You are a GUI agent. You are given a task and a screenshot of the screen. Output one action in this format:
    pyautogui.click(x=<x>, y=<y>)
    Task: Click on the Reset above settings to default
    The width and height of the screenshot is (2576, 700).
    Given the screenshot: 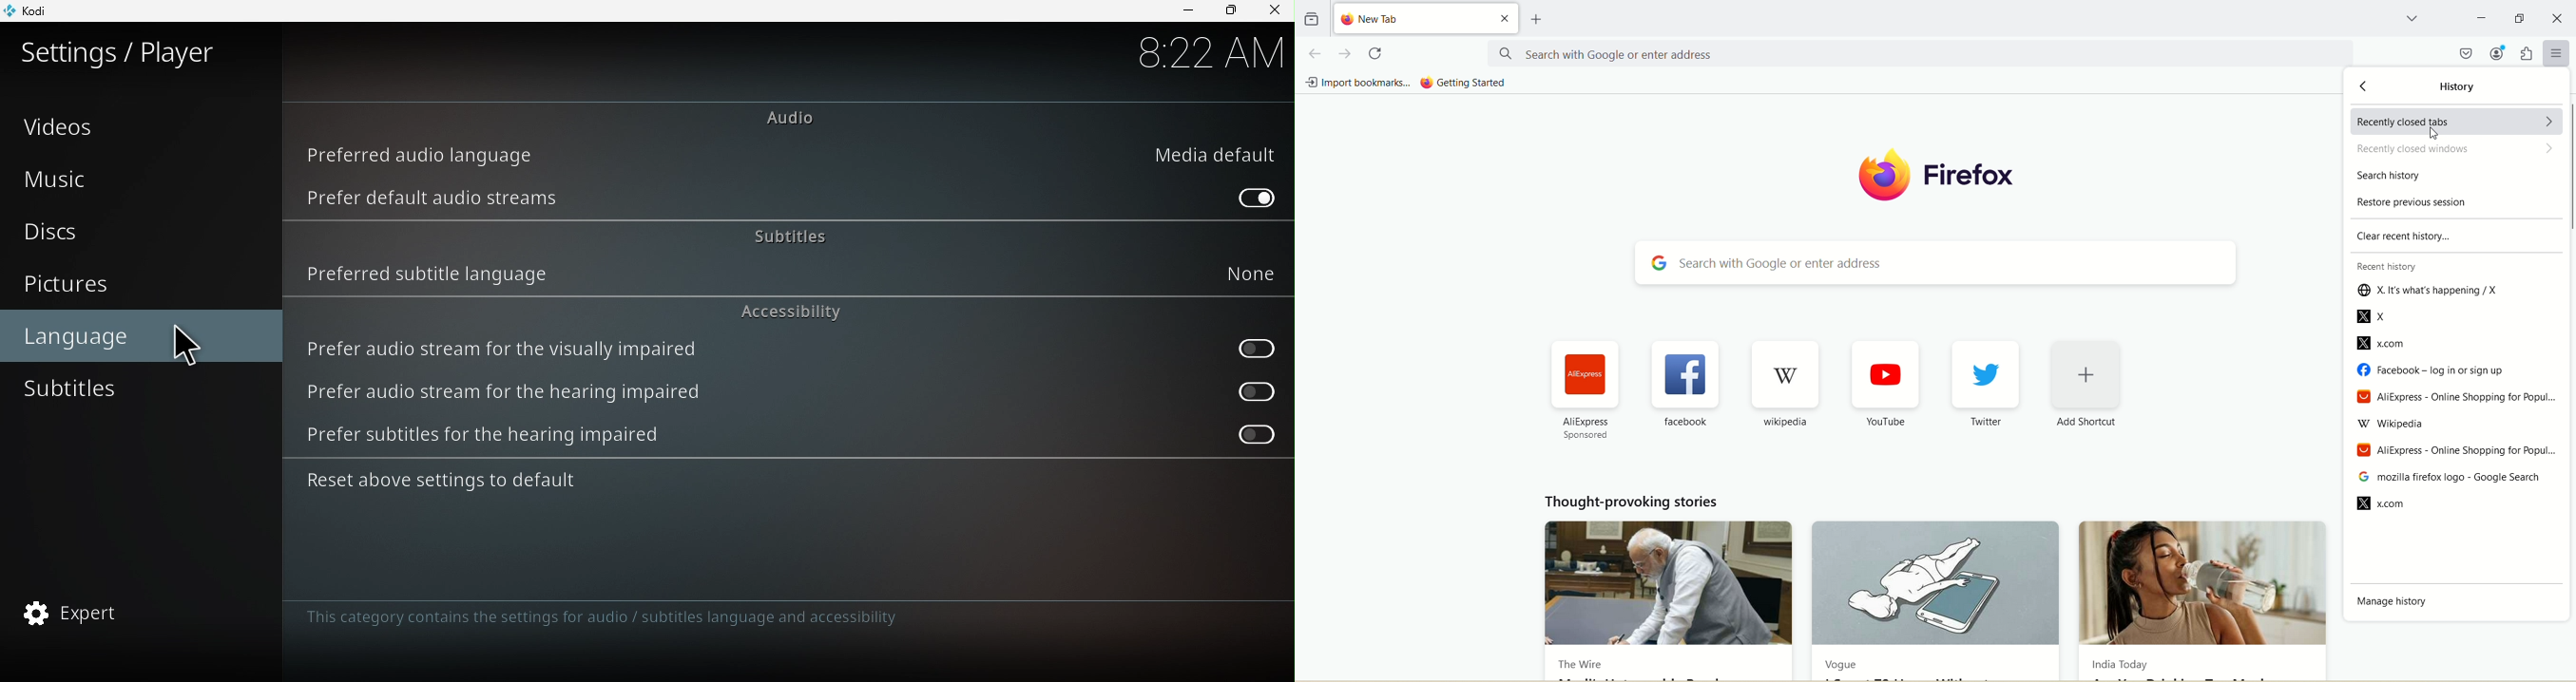 What is the action you would take?
    pyautogui.click(x=465, y=484)
    